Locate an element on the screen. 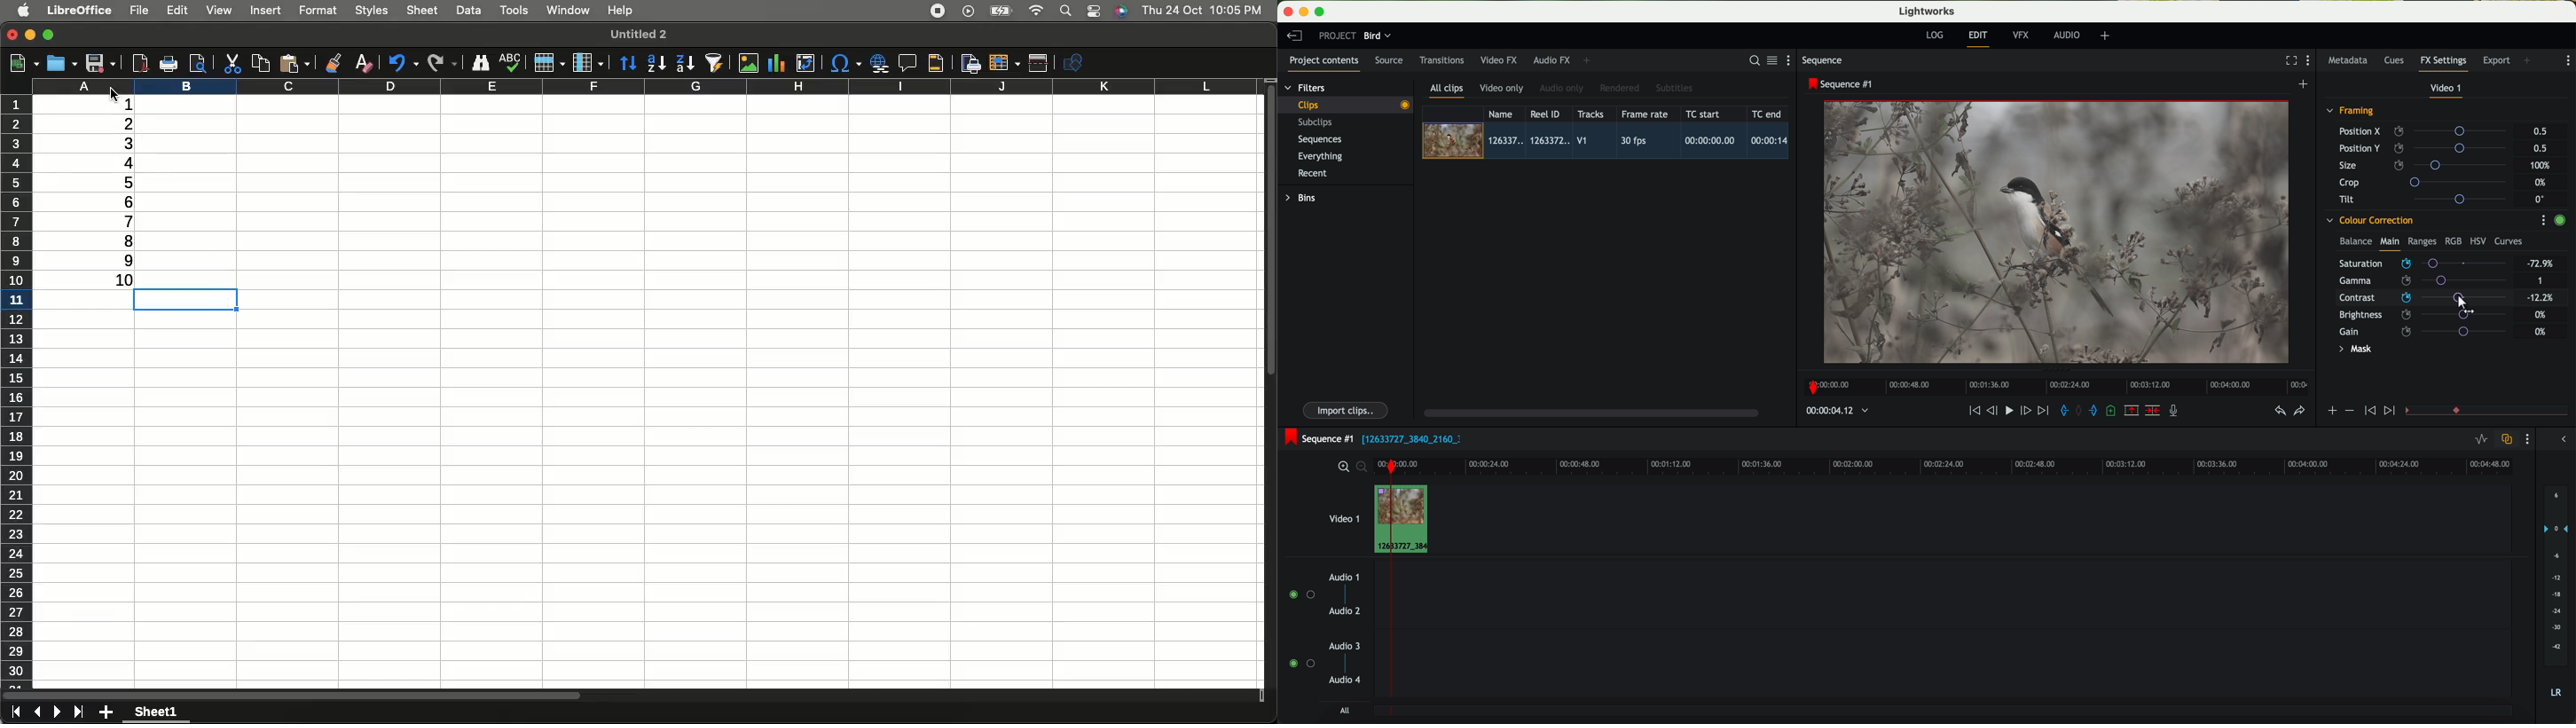 This screenshot has height=728, width=2576. filters is located at coordinates (1306, 87).